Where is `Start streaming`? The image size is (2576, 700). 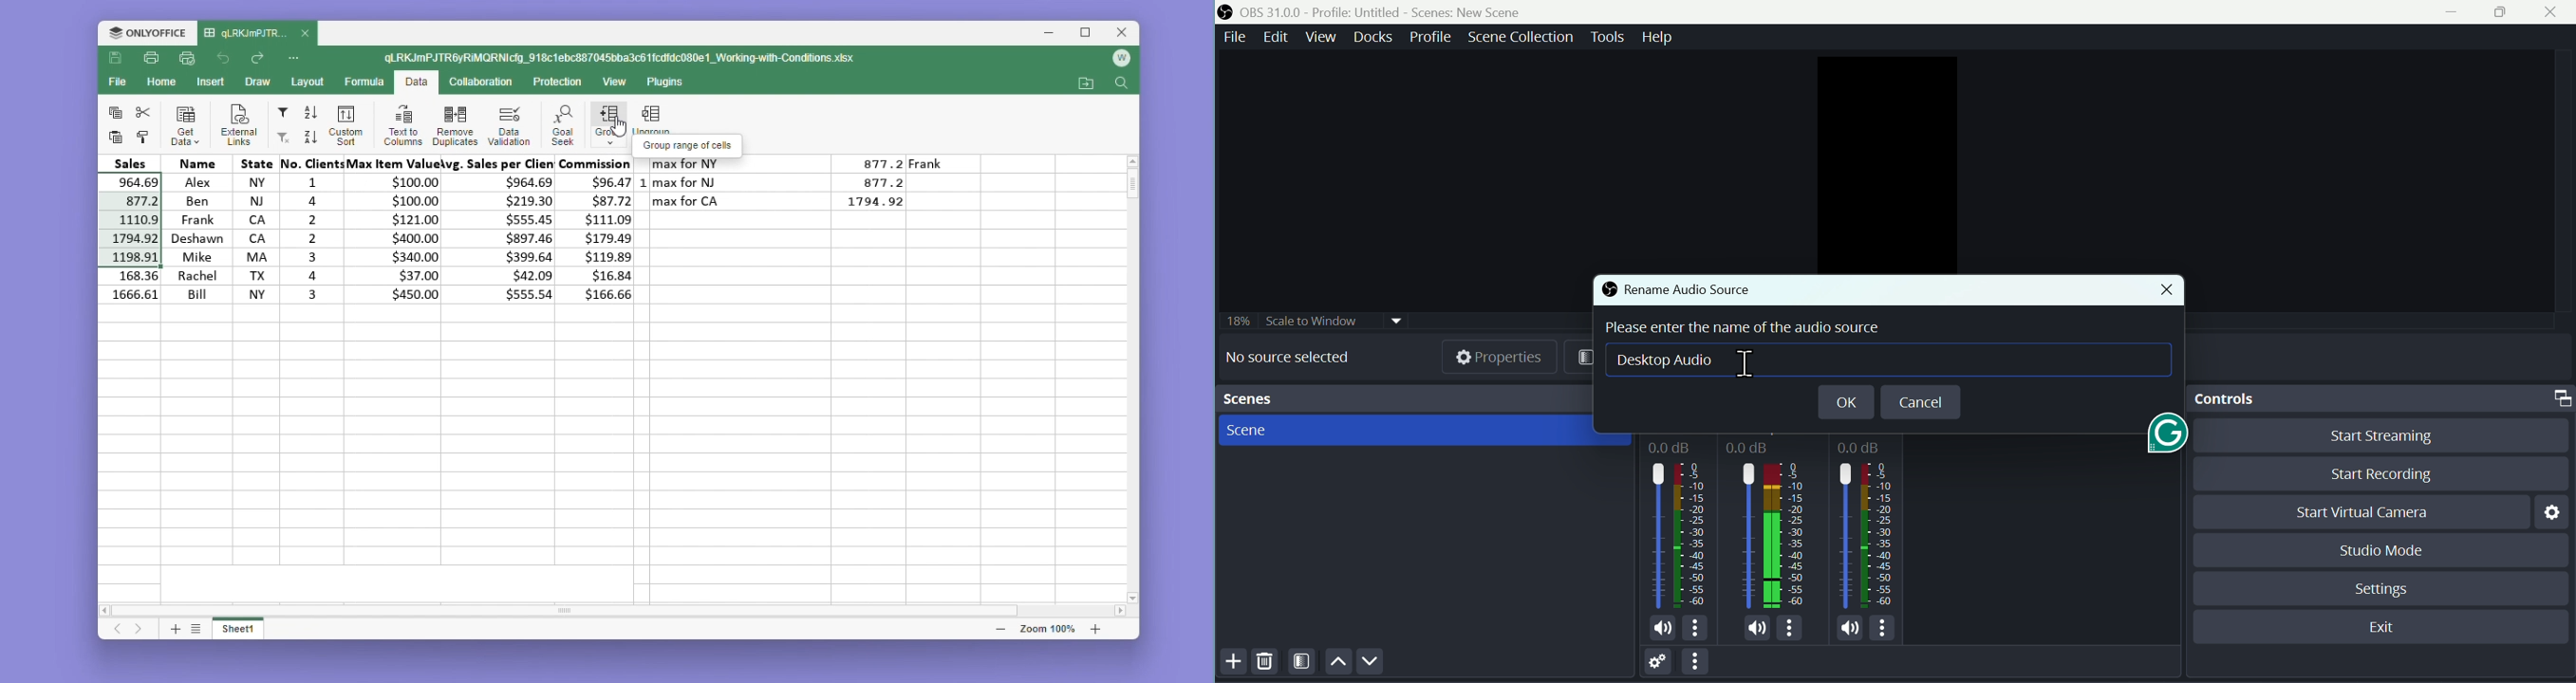 Start streaming is located at coordinates (2371, 439).